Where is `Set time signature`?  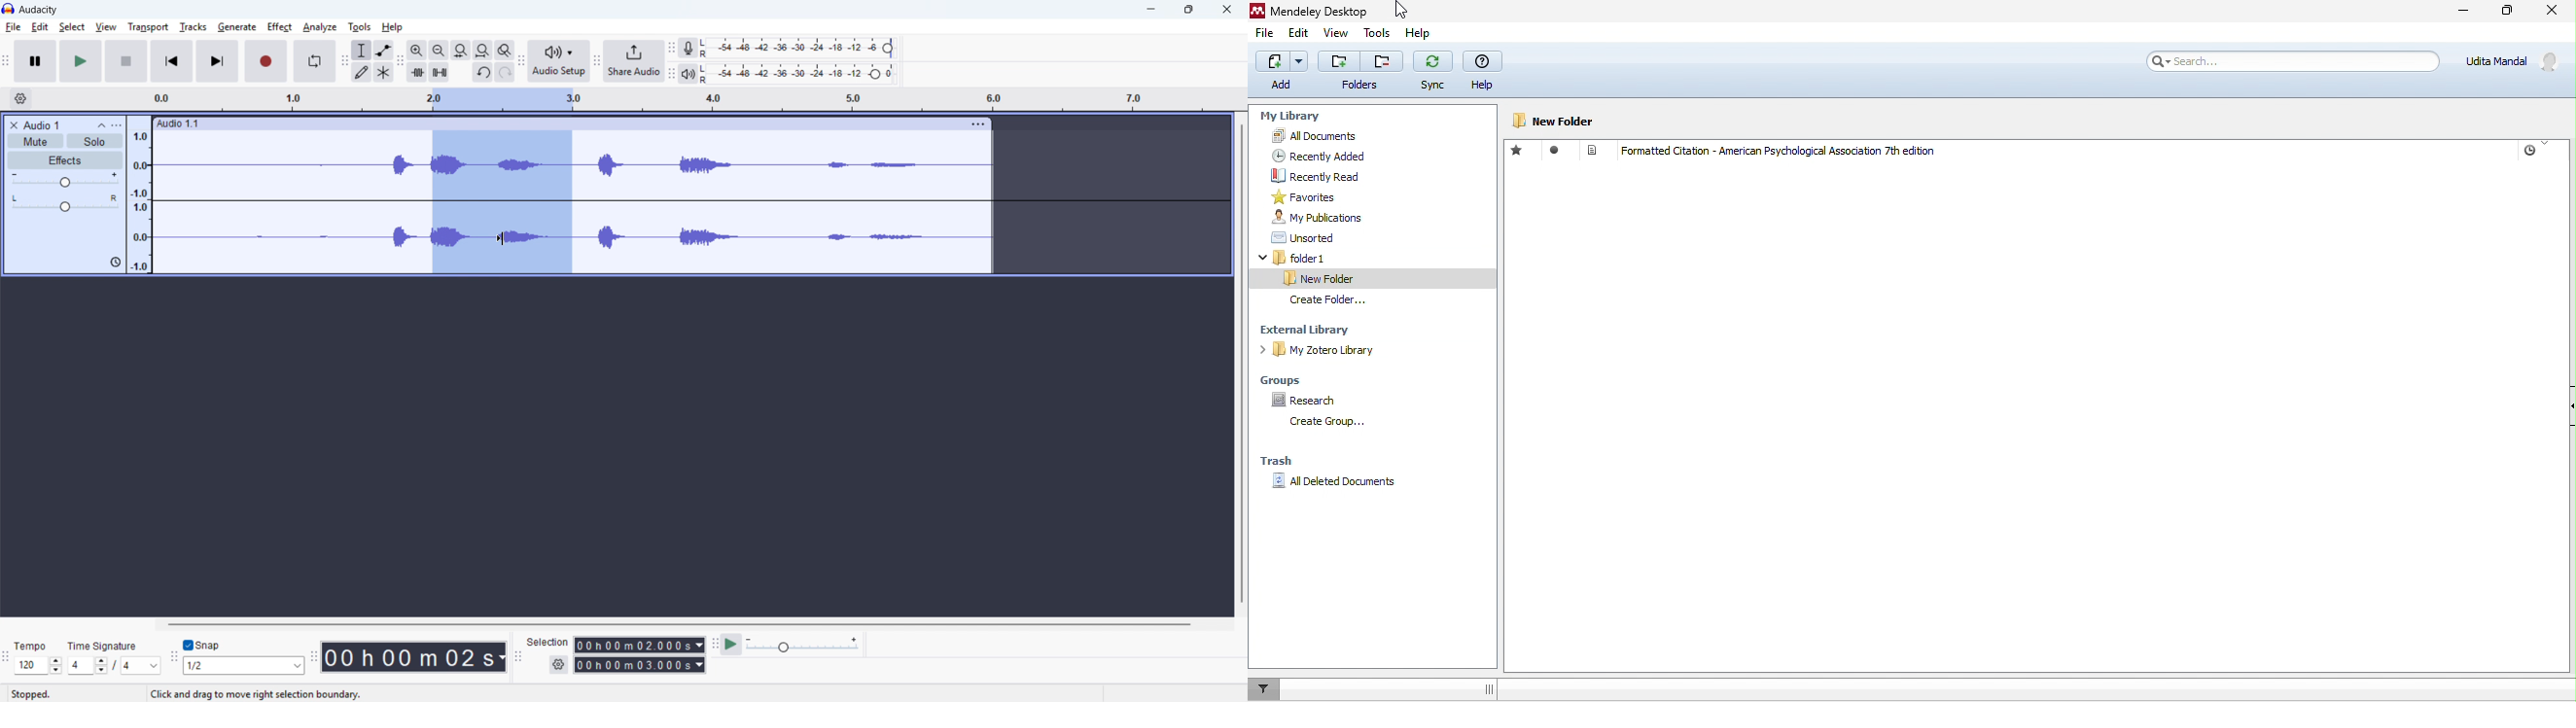
Set time signature is located at coordinates (114, 666).